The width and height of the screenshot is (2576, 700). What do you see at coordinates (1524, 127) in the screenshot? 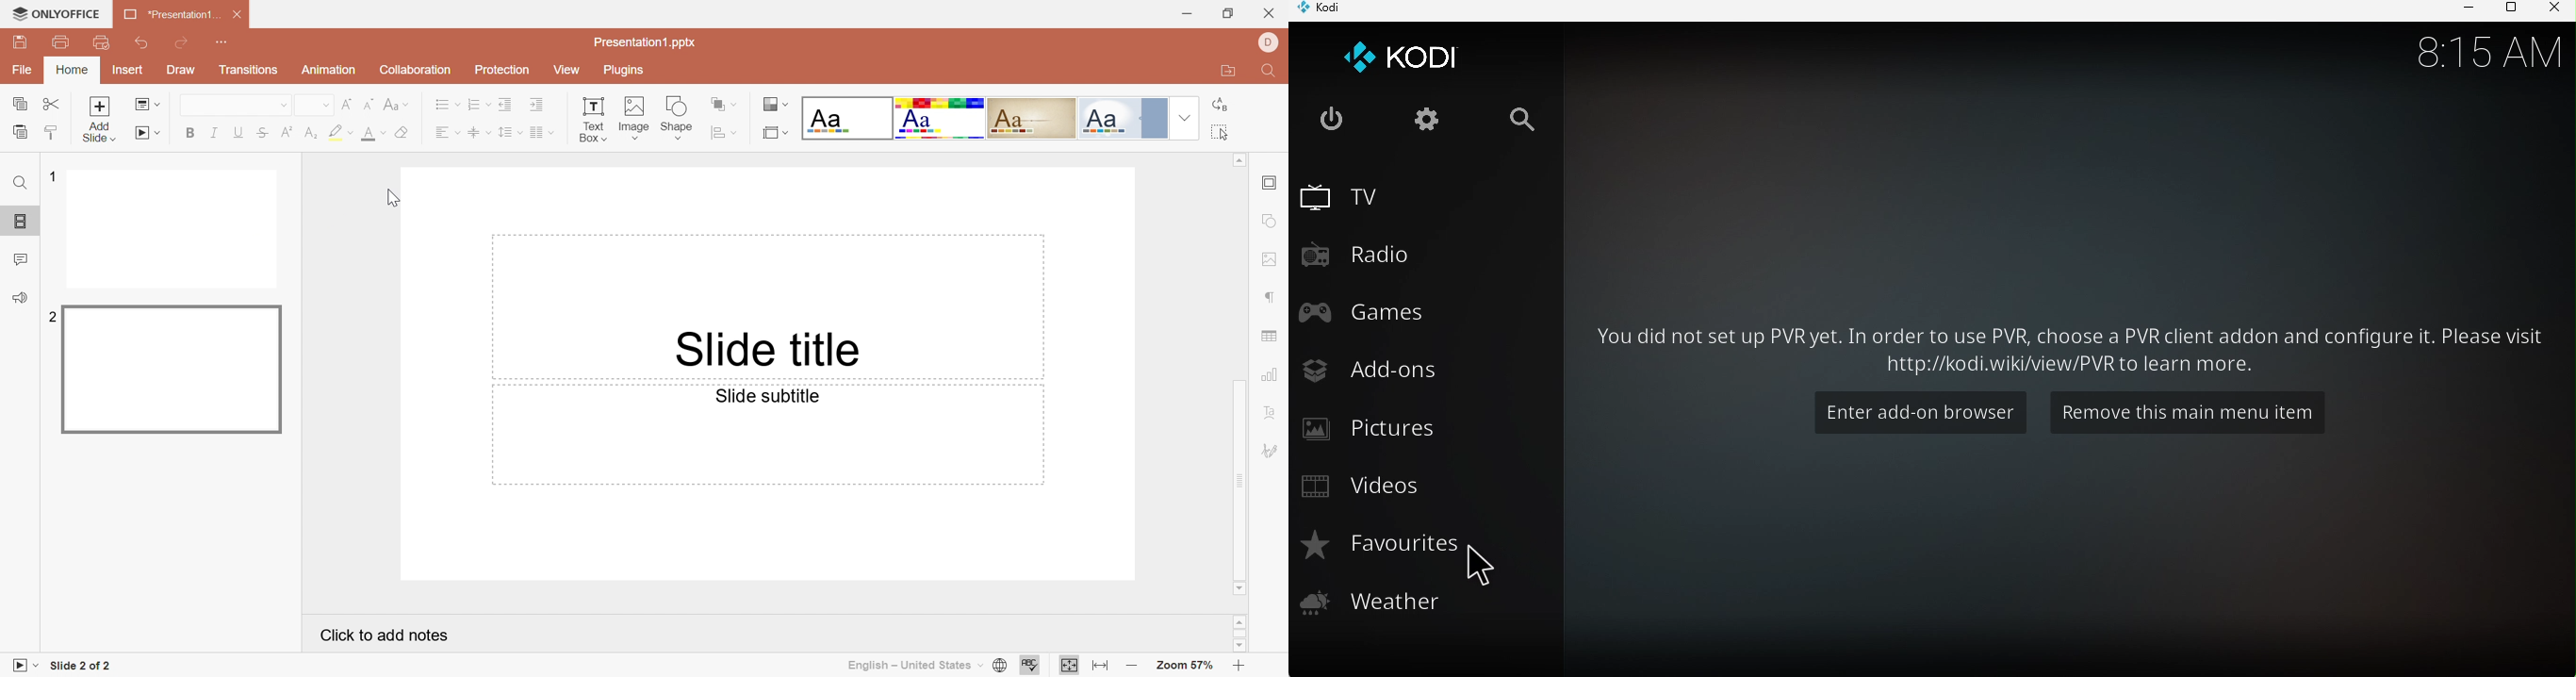
I see `Search` at bounding box center [1524, 127].